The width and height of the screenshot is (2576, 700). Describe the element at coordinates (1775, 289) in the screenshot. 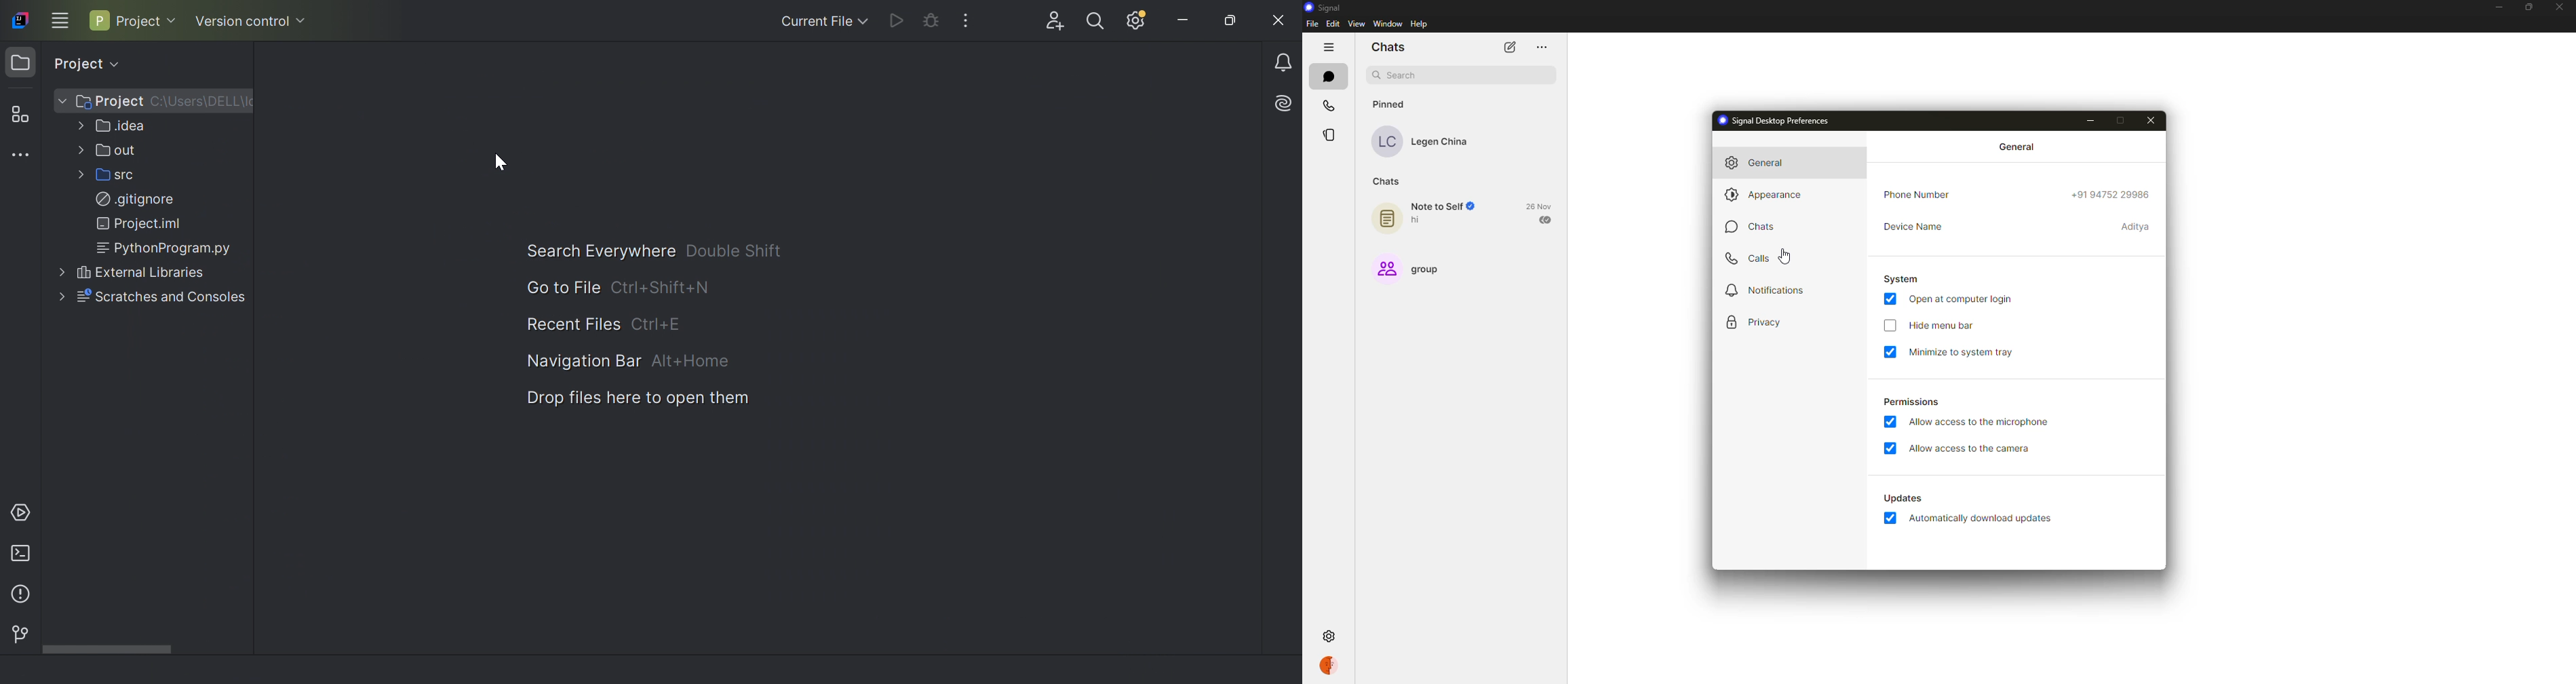

I see `notifications` at that location.